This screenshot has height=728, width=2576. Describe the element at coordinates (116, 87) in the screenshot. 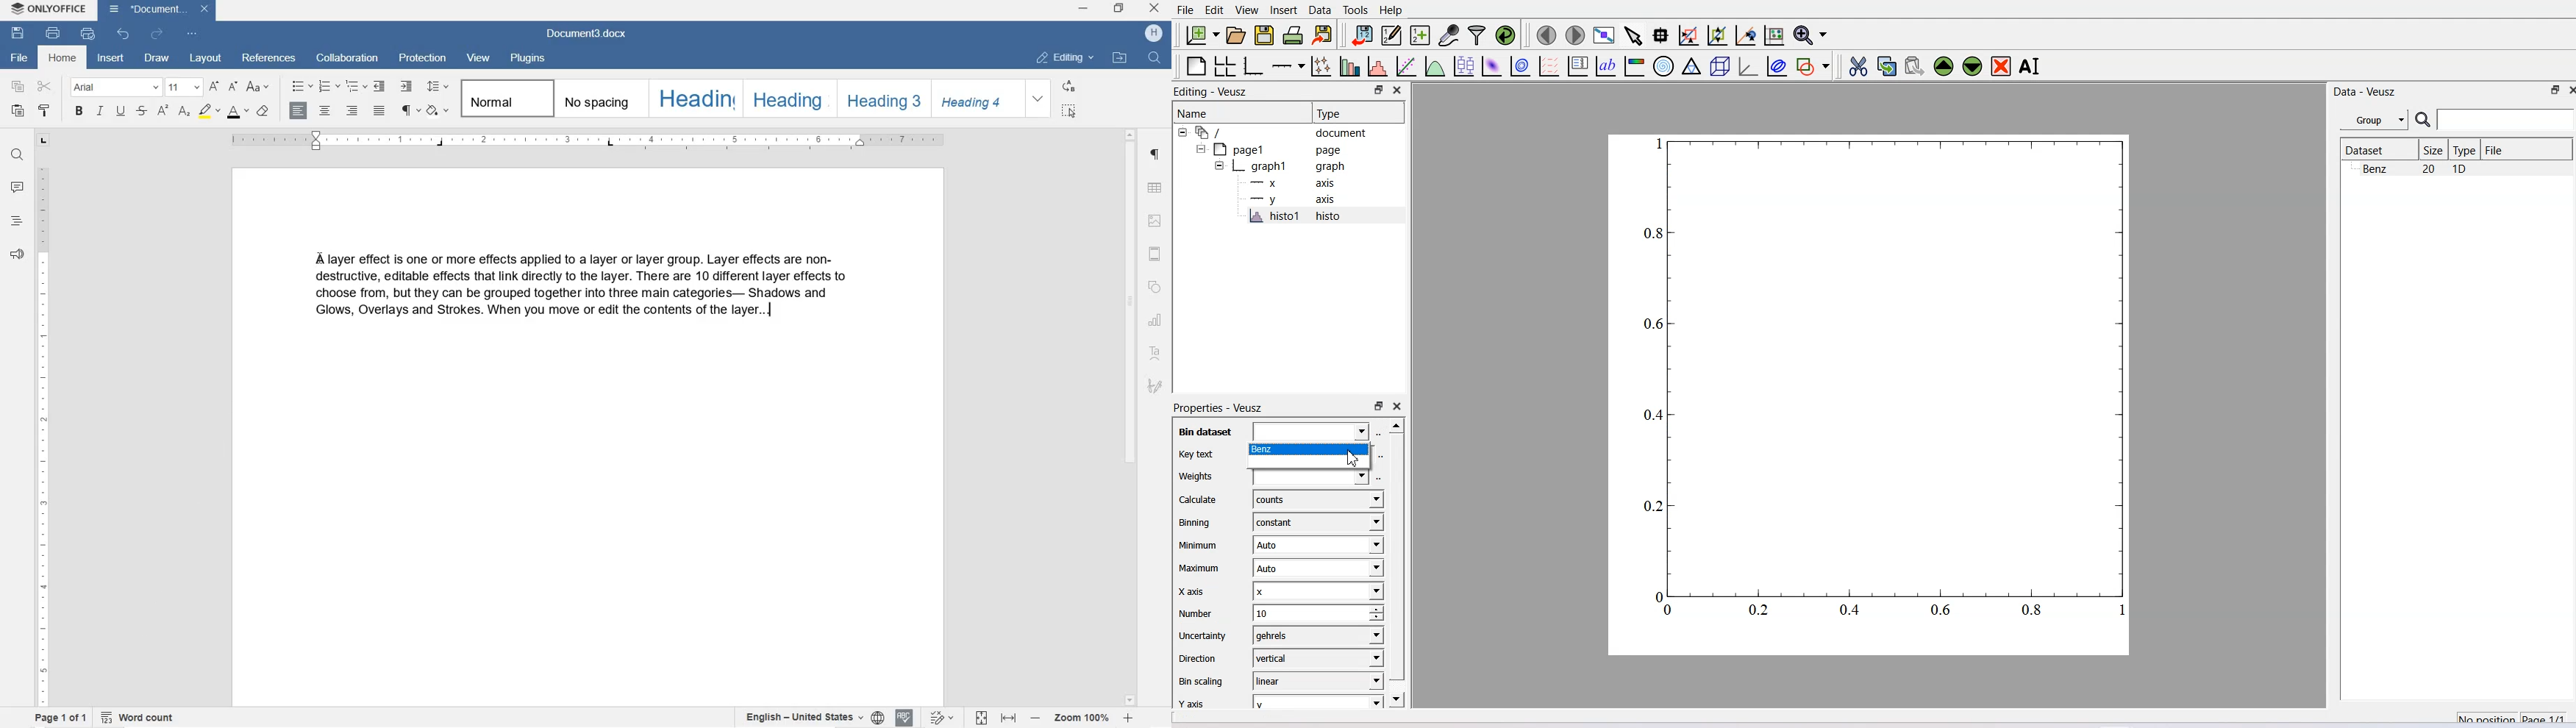

I see `FONT NAME` at that location.